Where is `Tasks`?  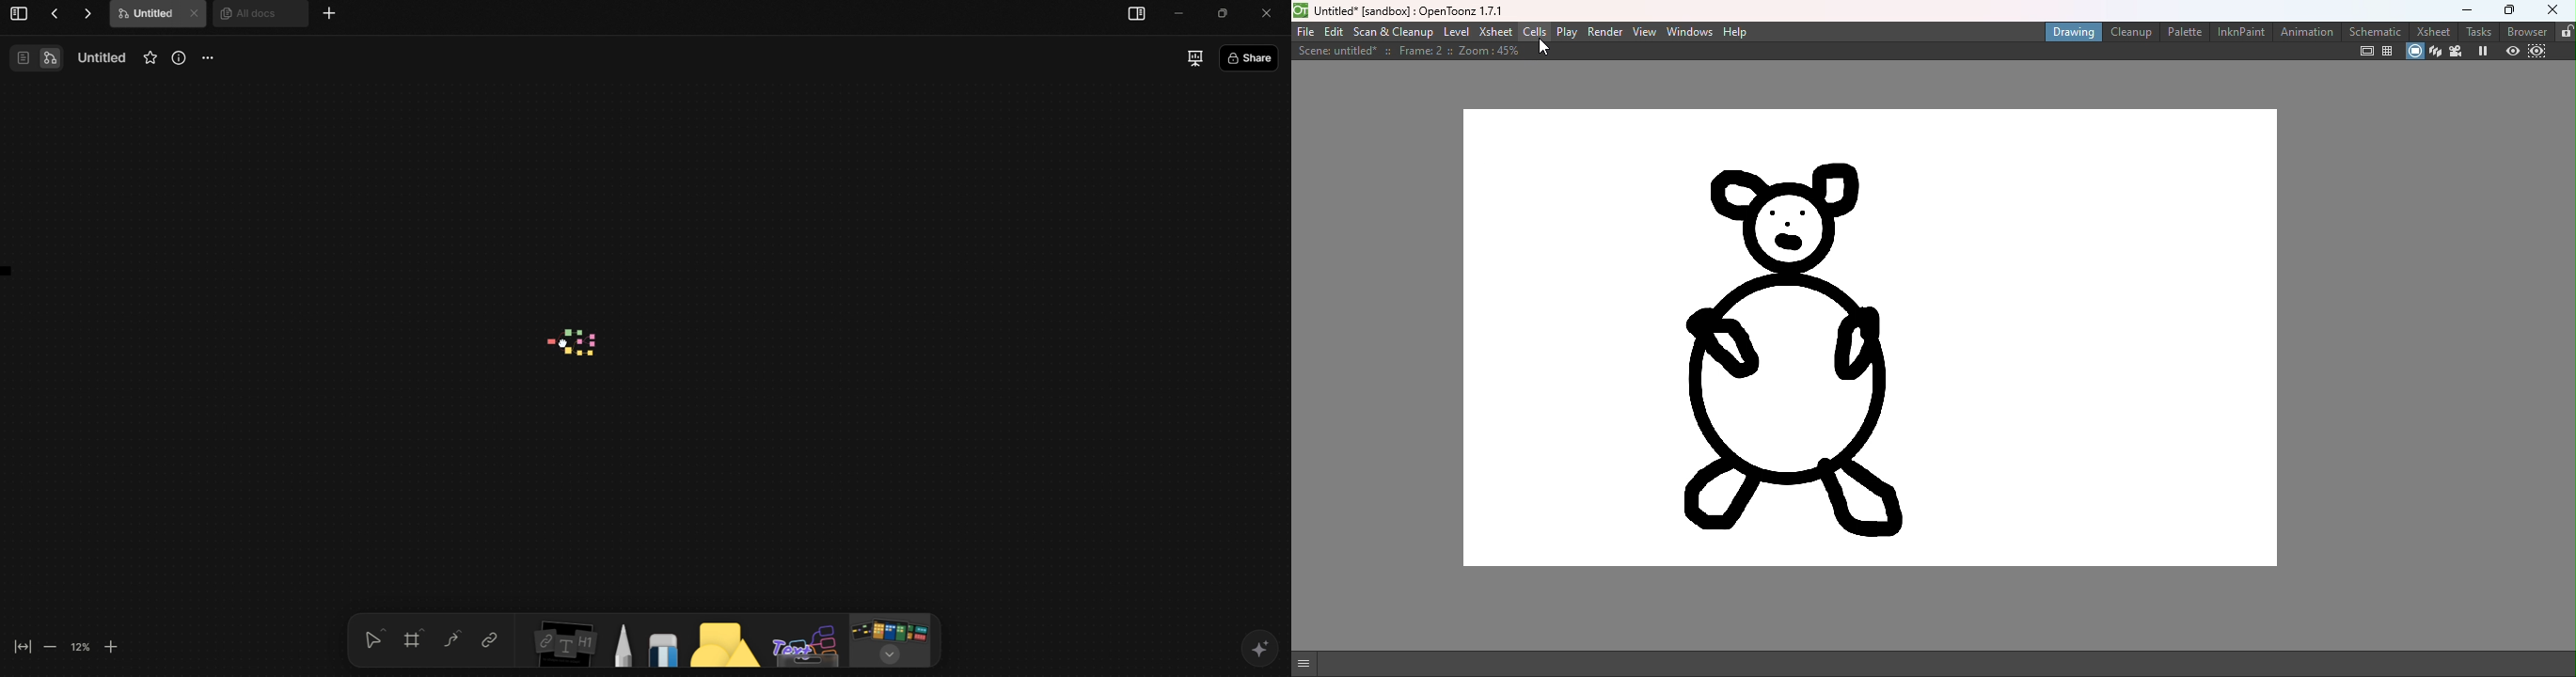
Tasks is located at coordinates (2480, 30).